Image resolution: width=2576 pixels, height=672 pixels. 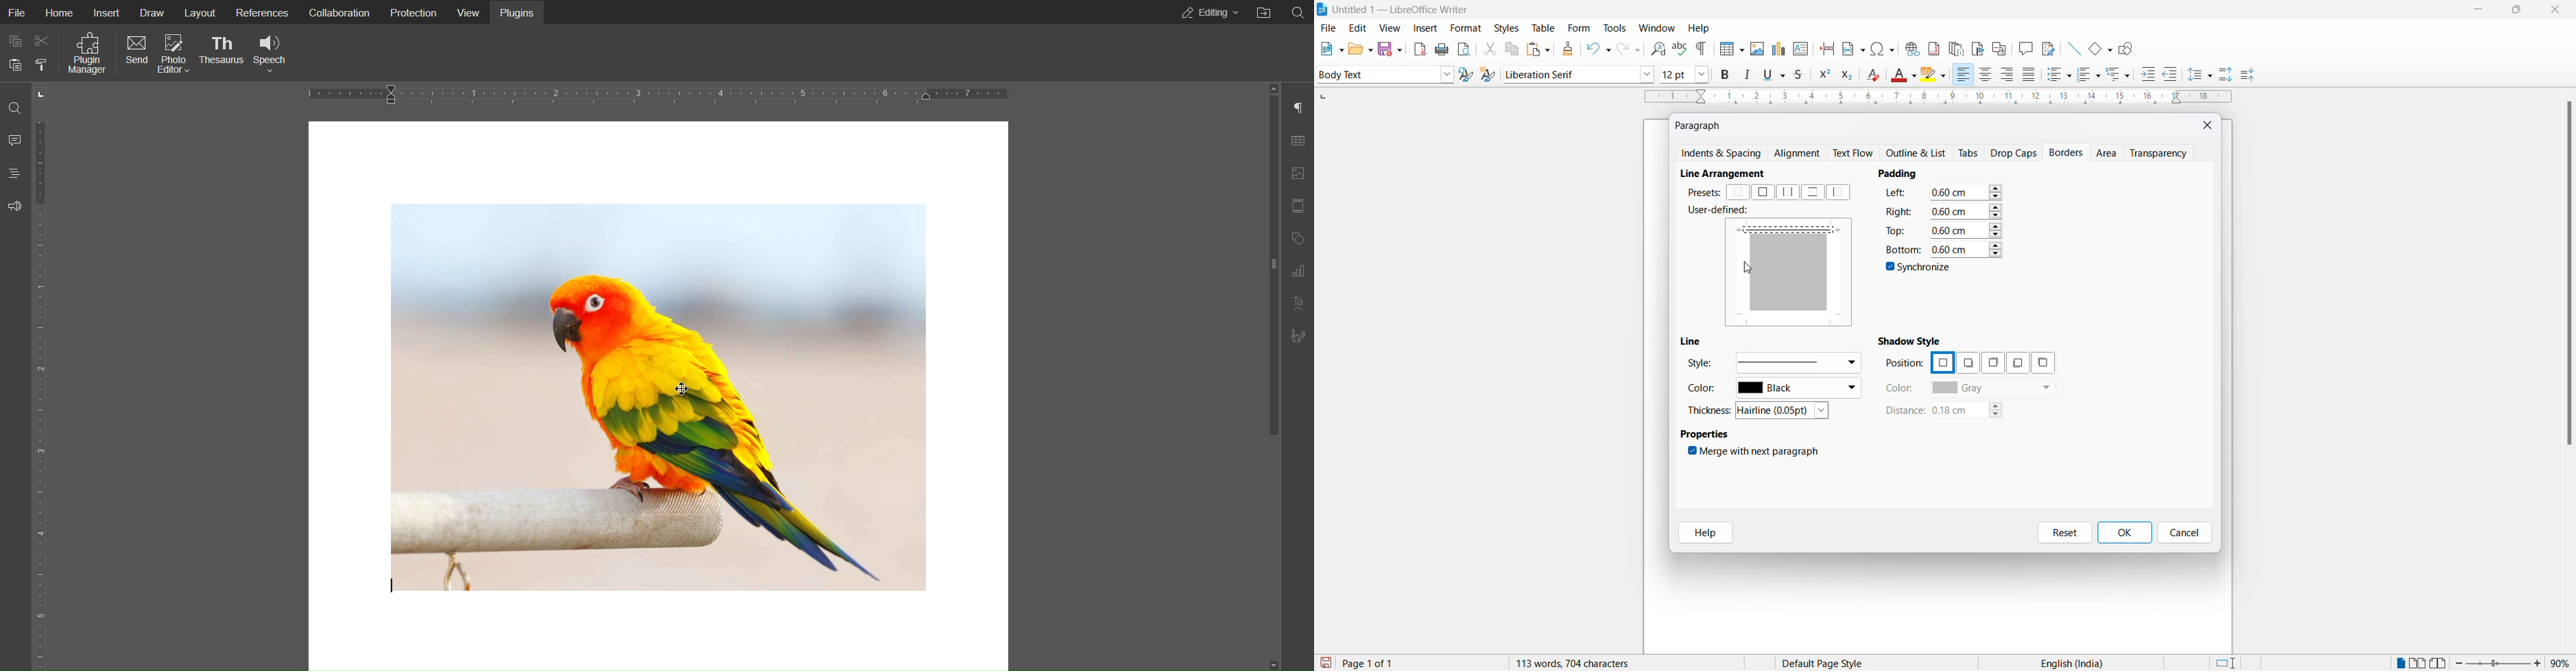 I want to click on distance, so click(x=1904, y=411).